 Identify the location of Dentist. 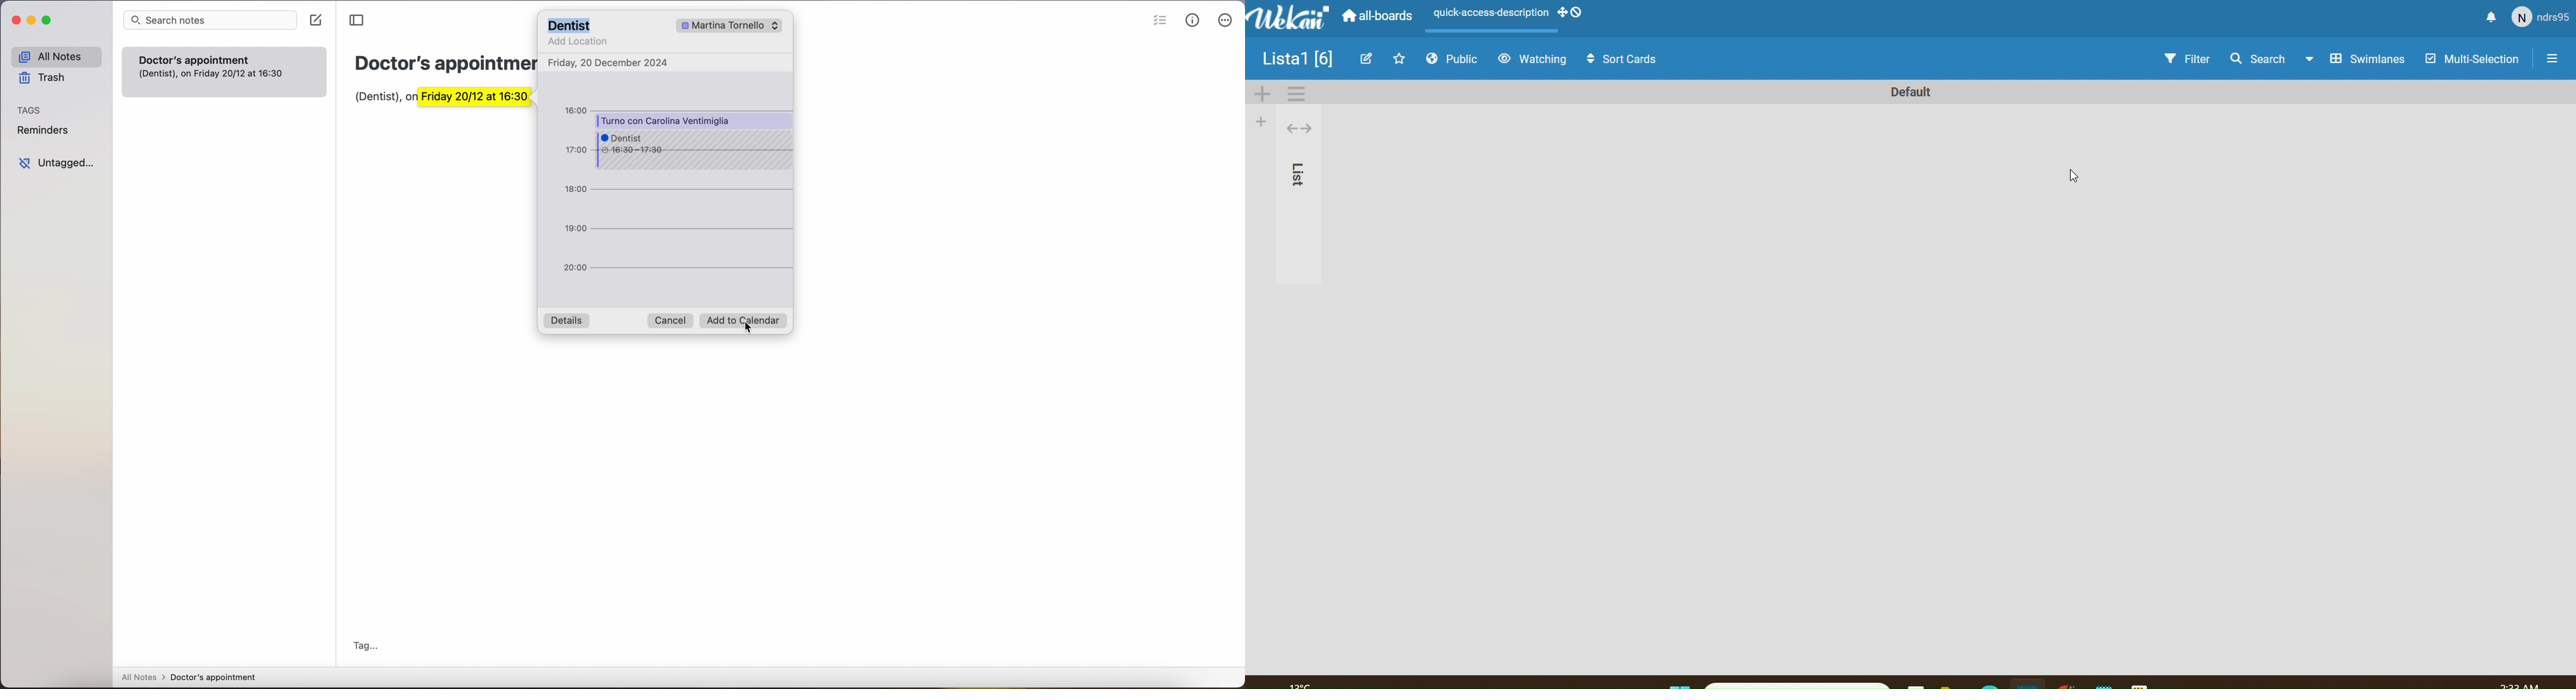
(627, 136).